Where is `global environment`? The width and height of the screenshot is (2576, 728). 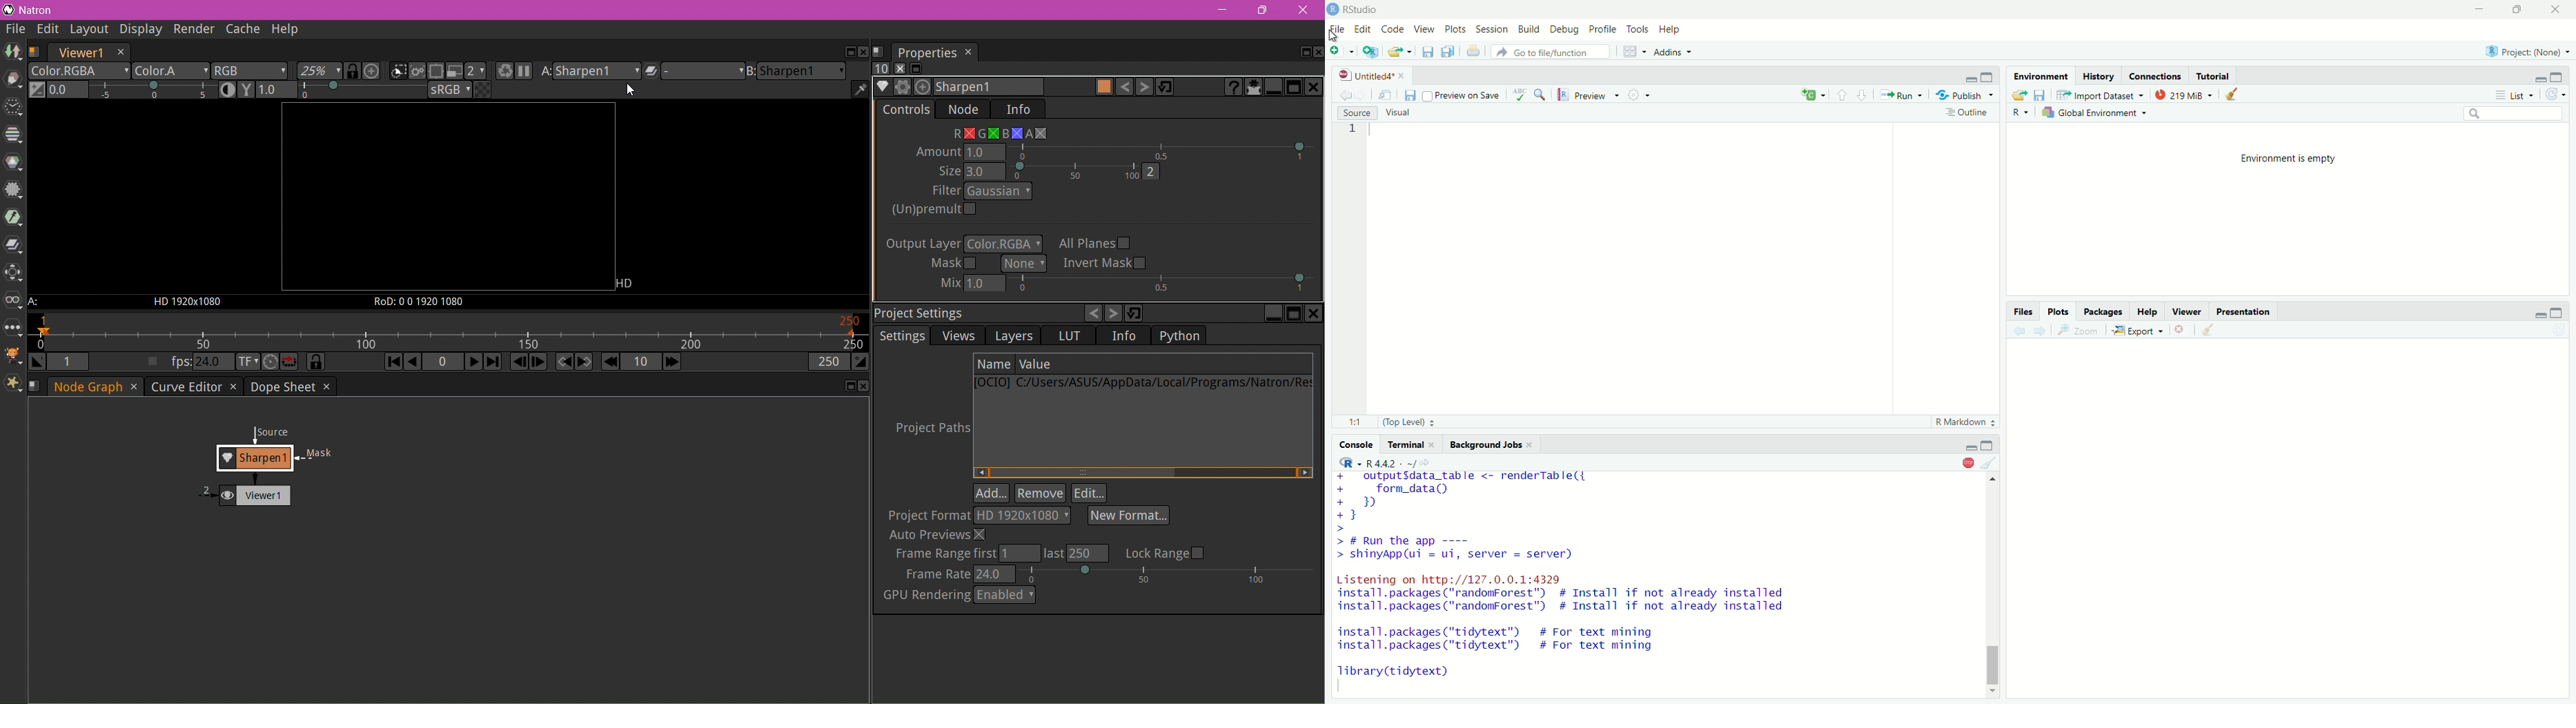 global environment is located at coordinates (2097, 113).